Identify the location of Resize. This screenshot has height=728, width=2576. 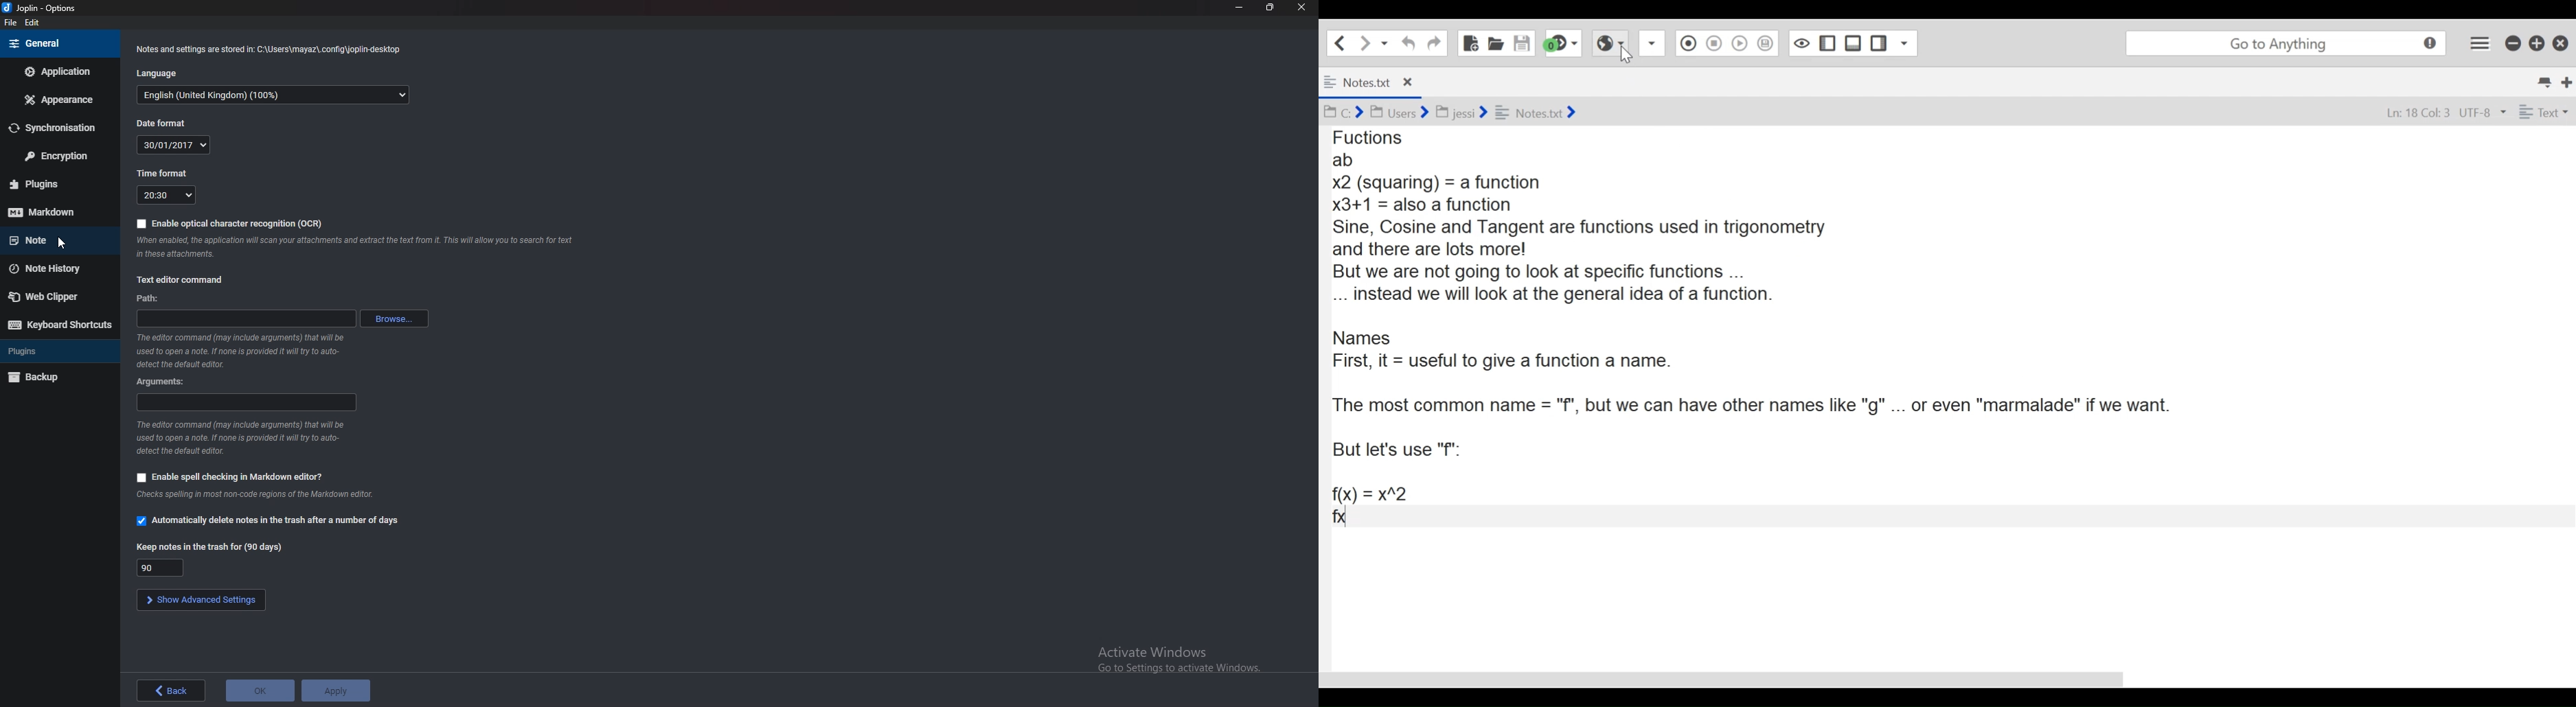
(1270, 8).